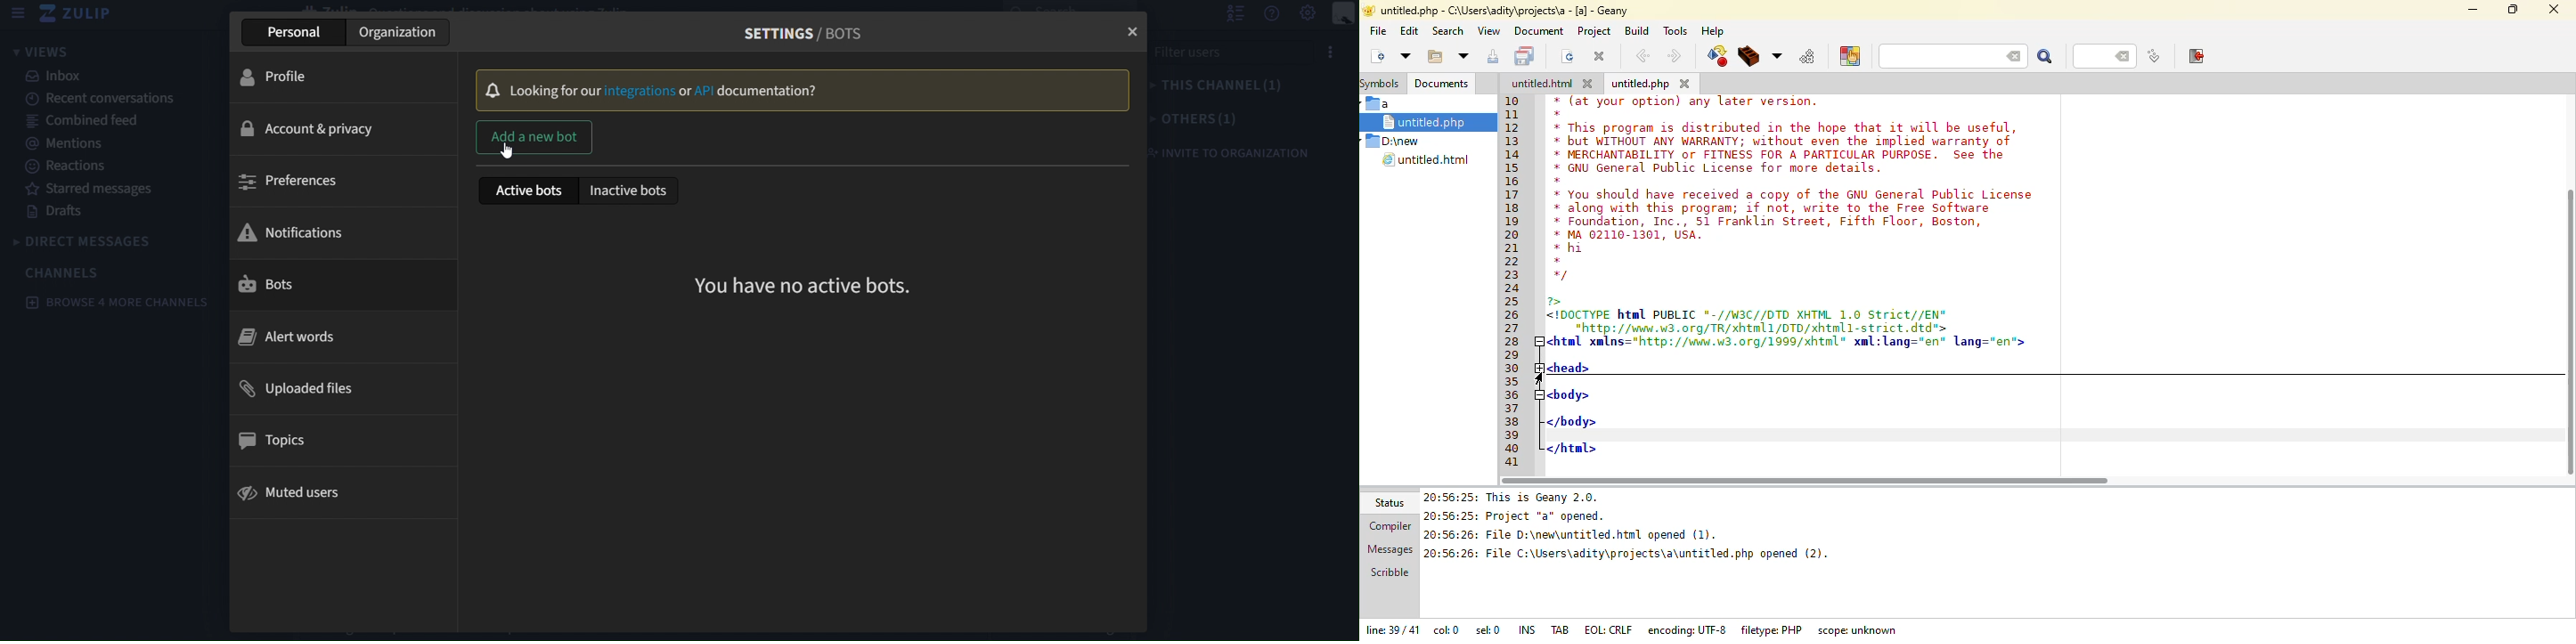  What do you see at coordinates (1490, 31) in the screenshot?
I see `view` at bounding box center [1490, 31].